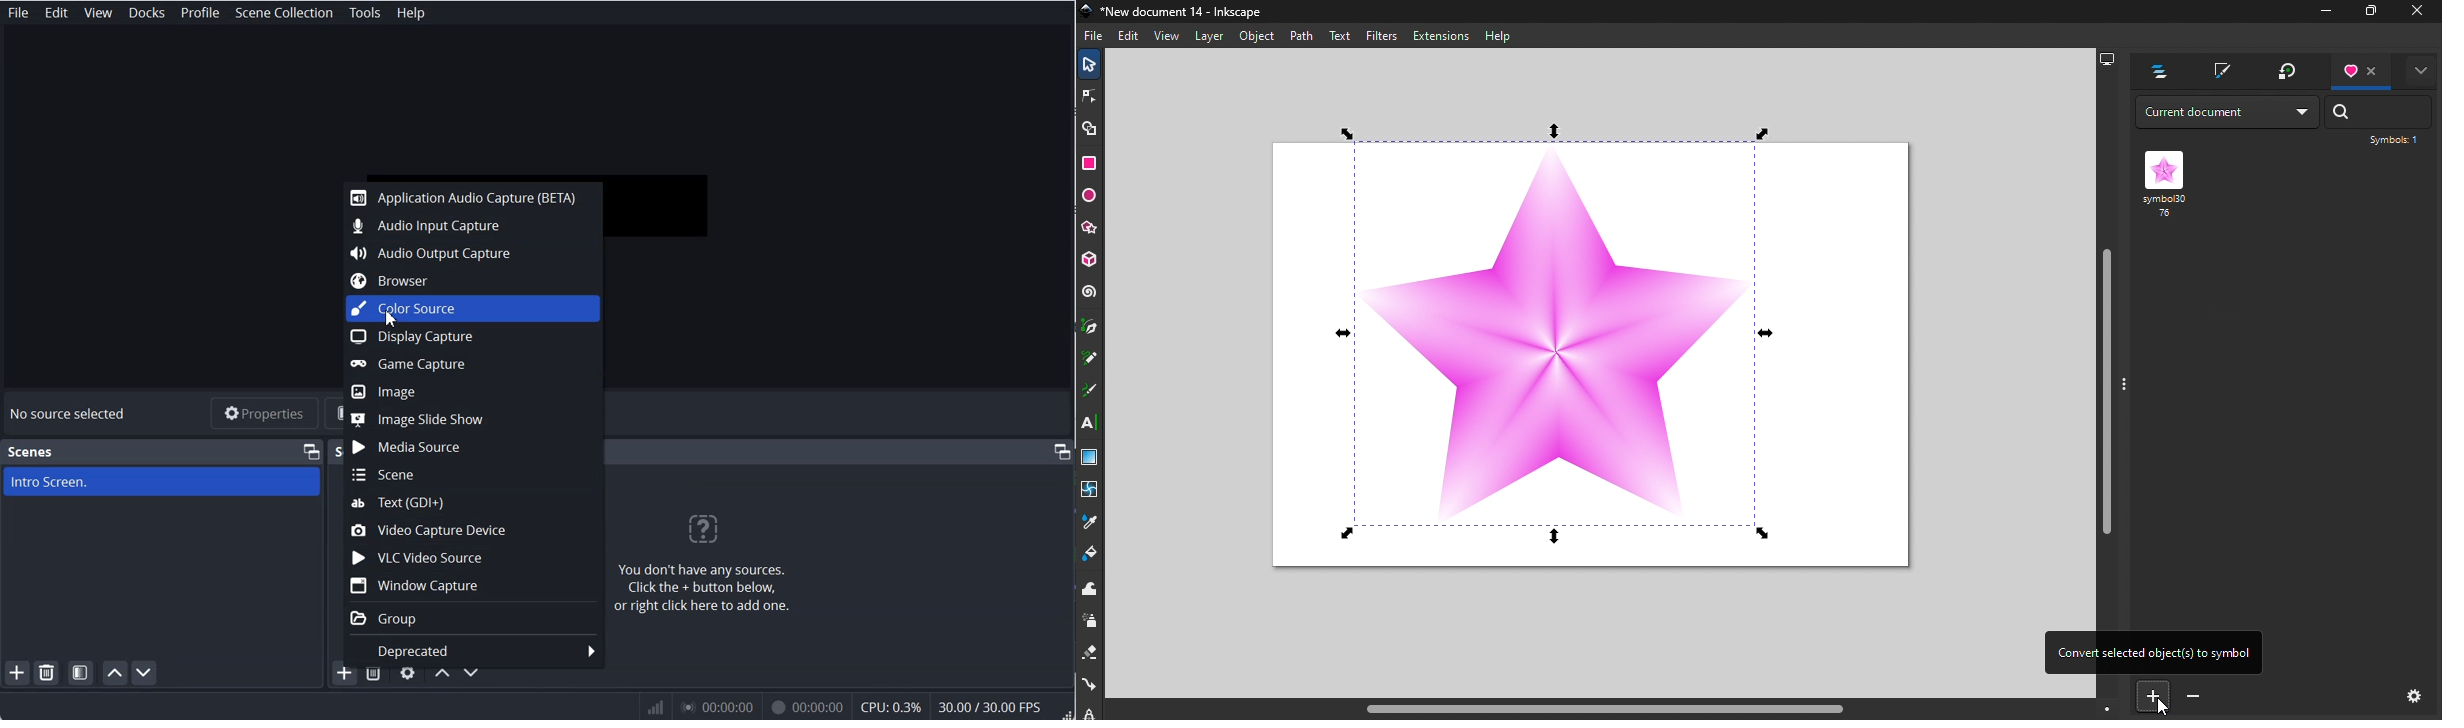 The image size is (2464, 728). Describe the element at coordinates (2153, 71) in the screenshot. I see `Layers and objects` at that location.